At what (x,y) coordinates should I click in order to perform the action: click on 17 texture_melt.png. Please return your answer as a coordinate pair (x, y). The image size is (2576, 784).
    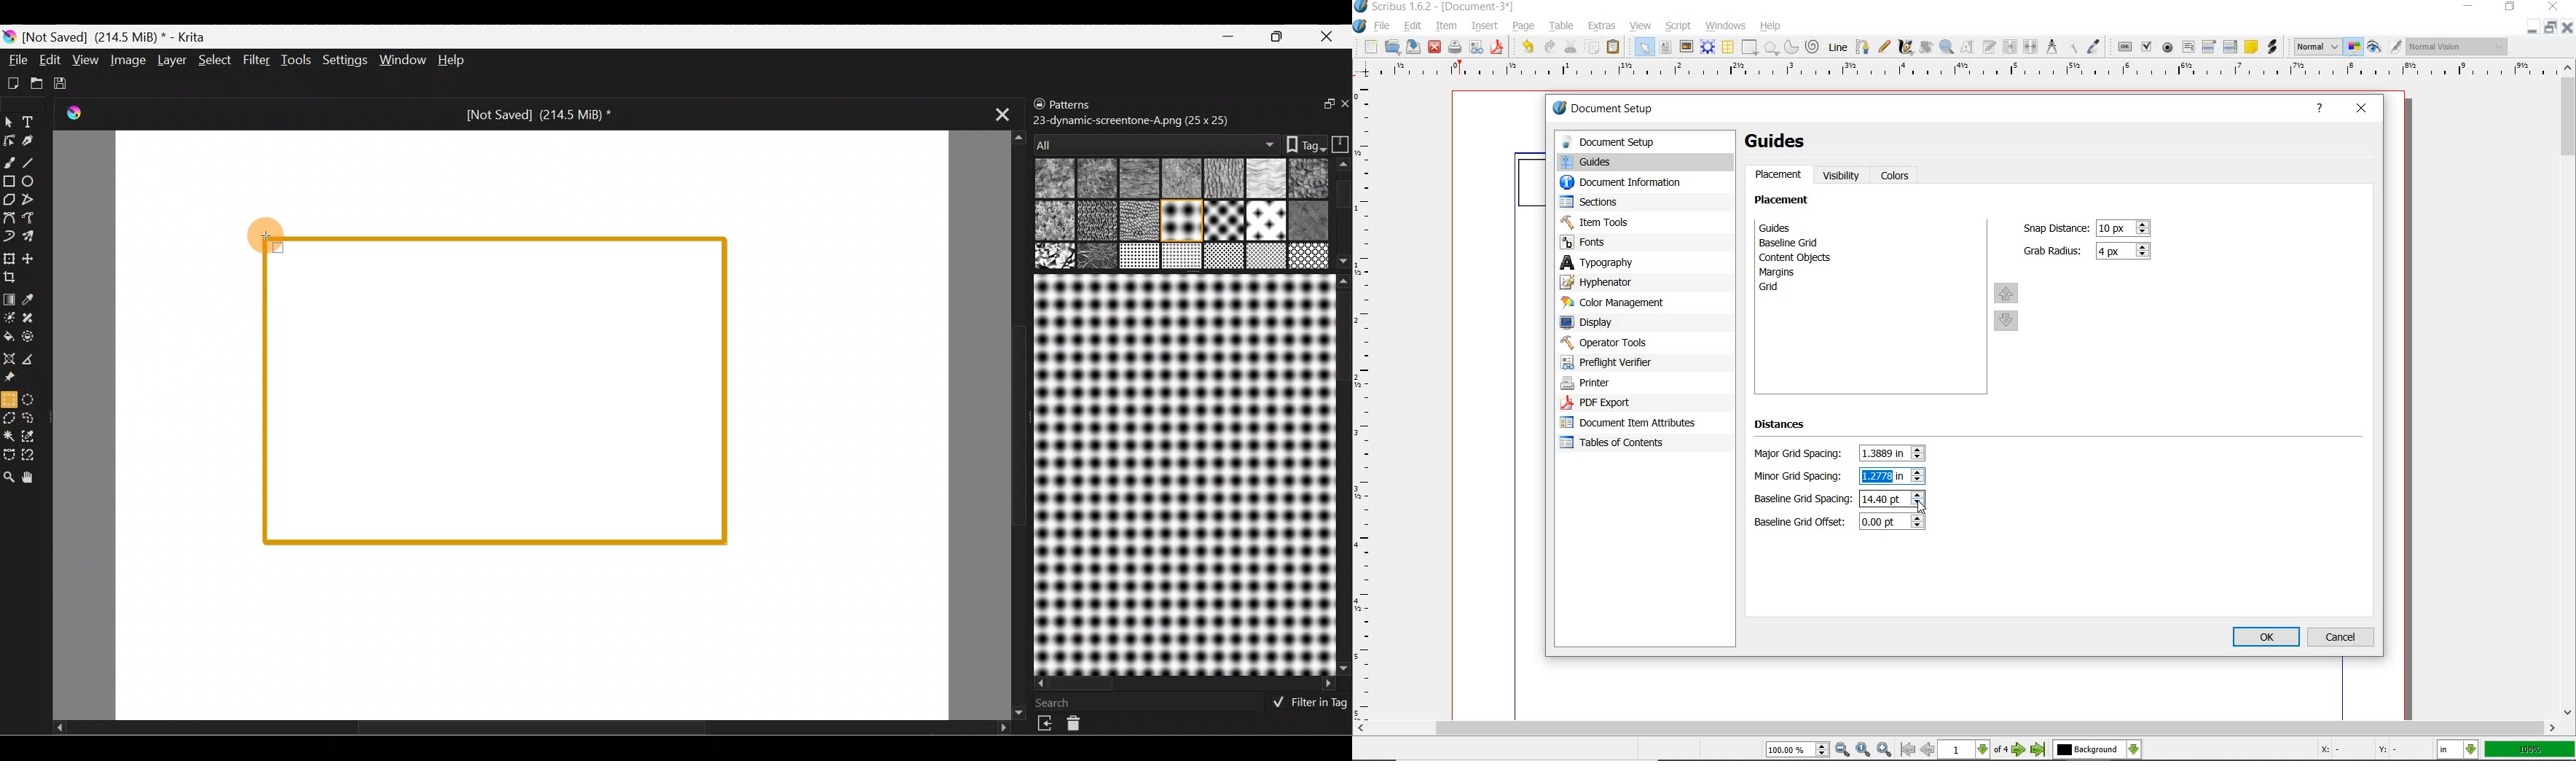
    Looking at the image, I should click on (1183, 256).